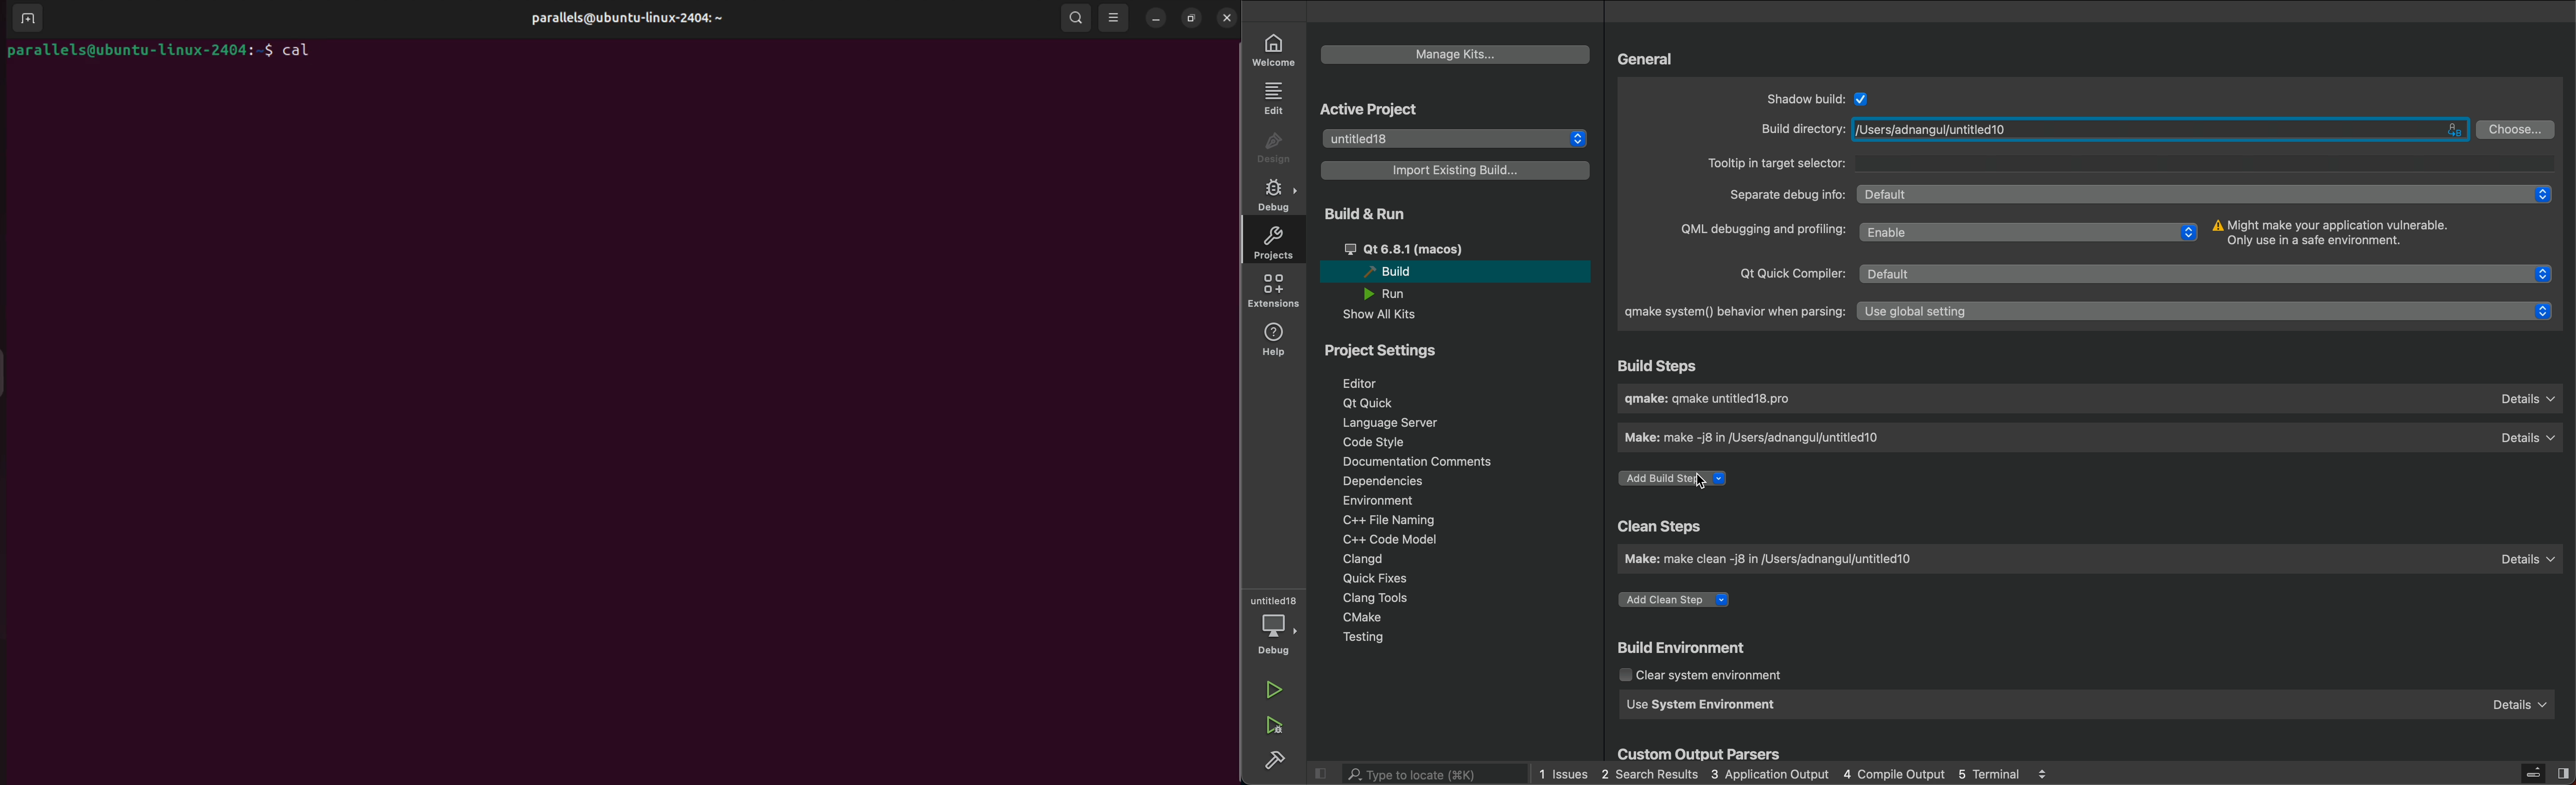 The height and width of the screenshot is (812, 2576). What do you see at coordinates (1275, 245) in the screenshot?
I see `projects` at bounding box center [1275, 245].